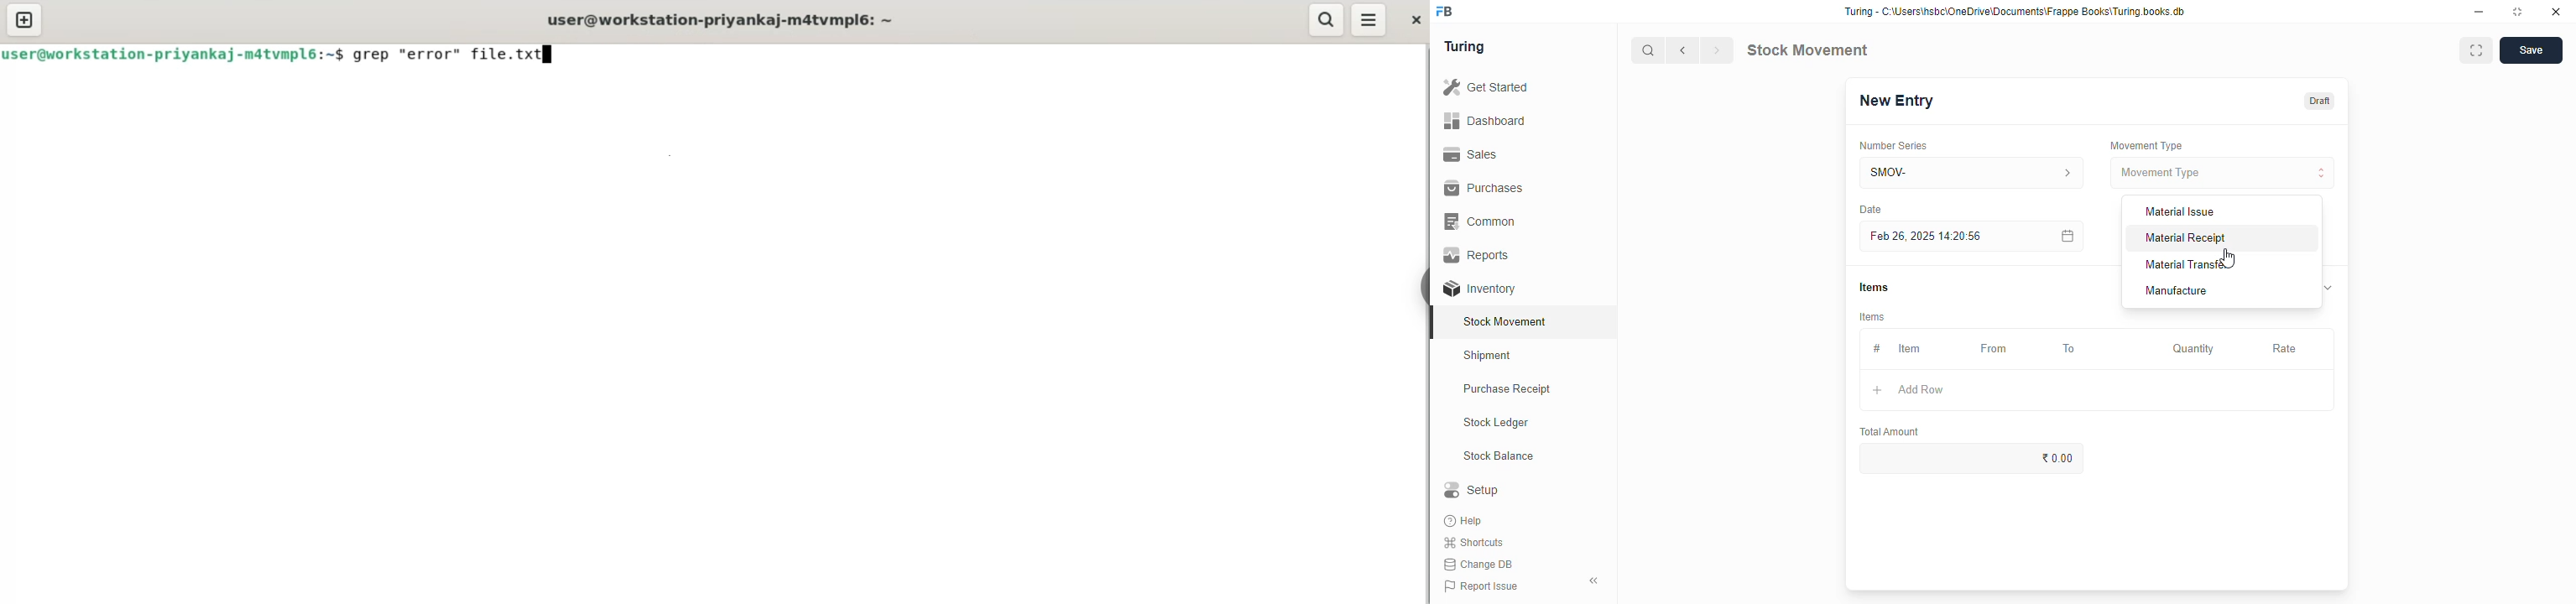 The image size is (2576, 616). What do you see at coordinates (2556, 12) in the screenshot?
I see `close` at bounding box center [2556, 12].